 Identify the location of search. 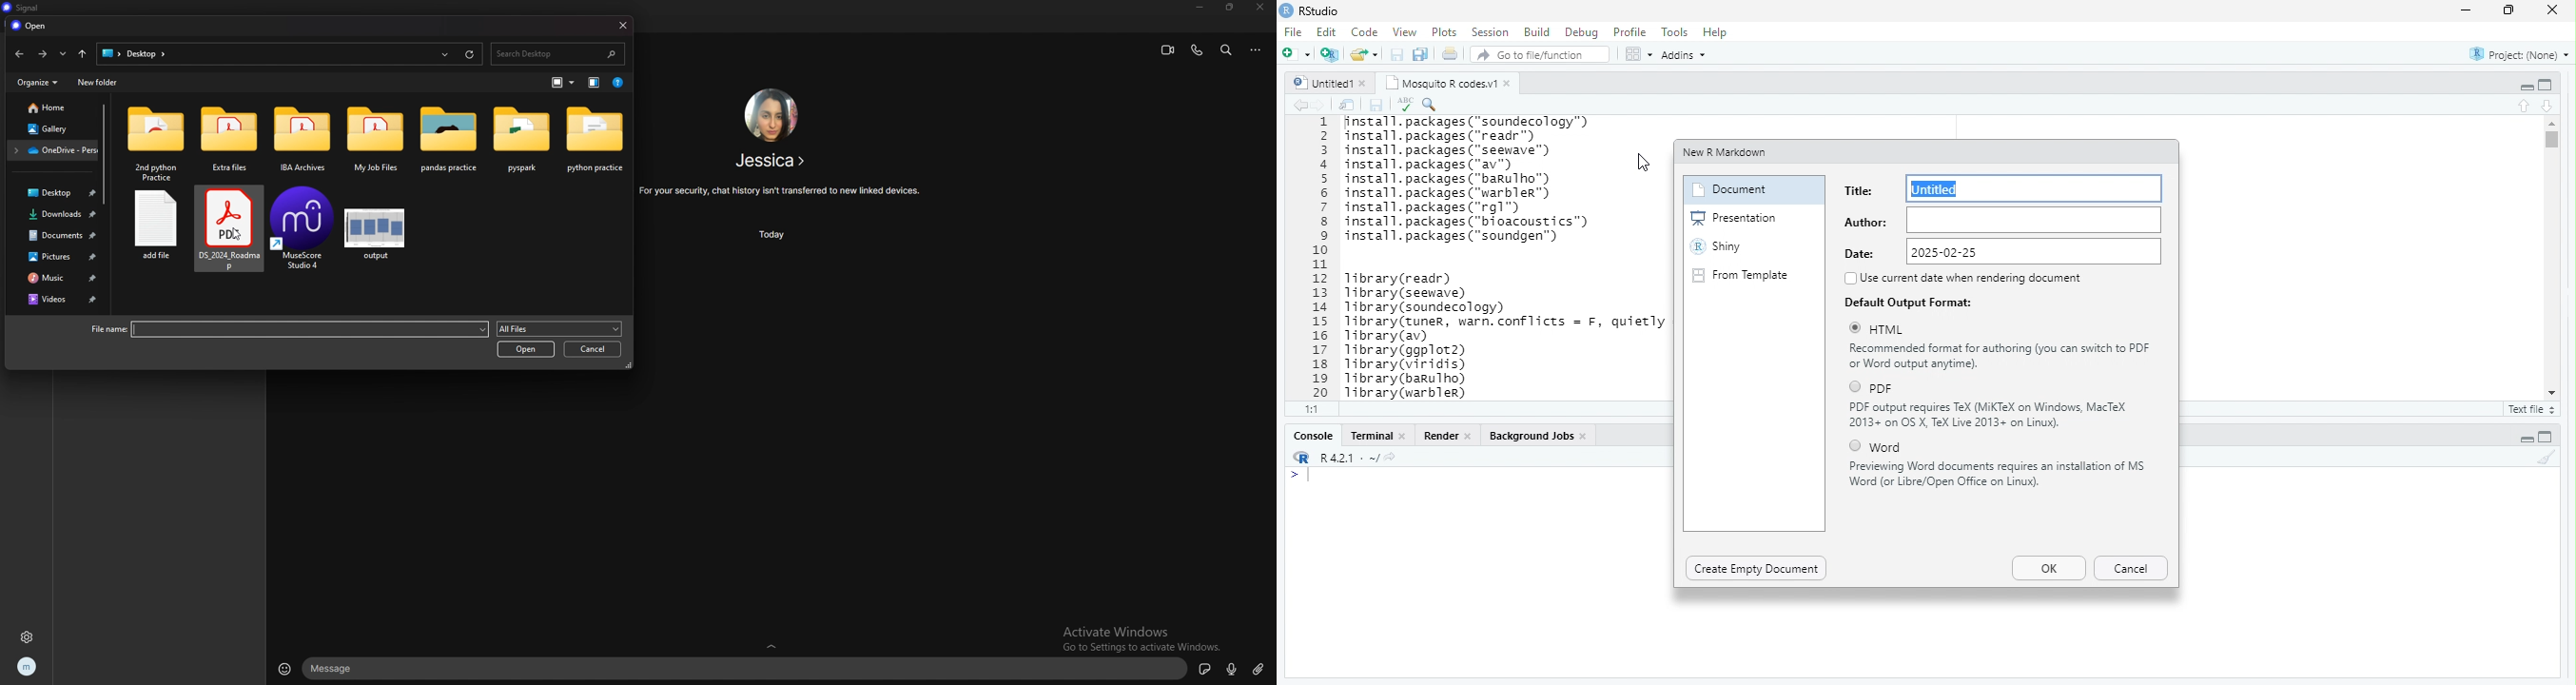
(1431, 105).